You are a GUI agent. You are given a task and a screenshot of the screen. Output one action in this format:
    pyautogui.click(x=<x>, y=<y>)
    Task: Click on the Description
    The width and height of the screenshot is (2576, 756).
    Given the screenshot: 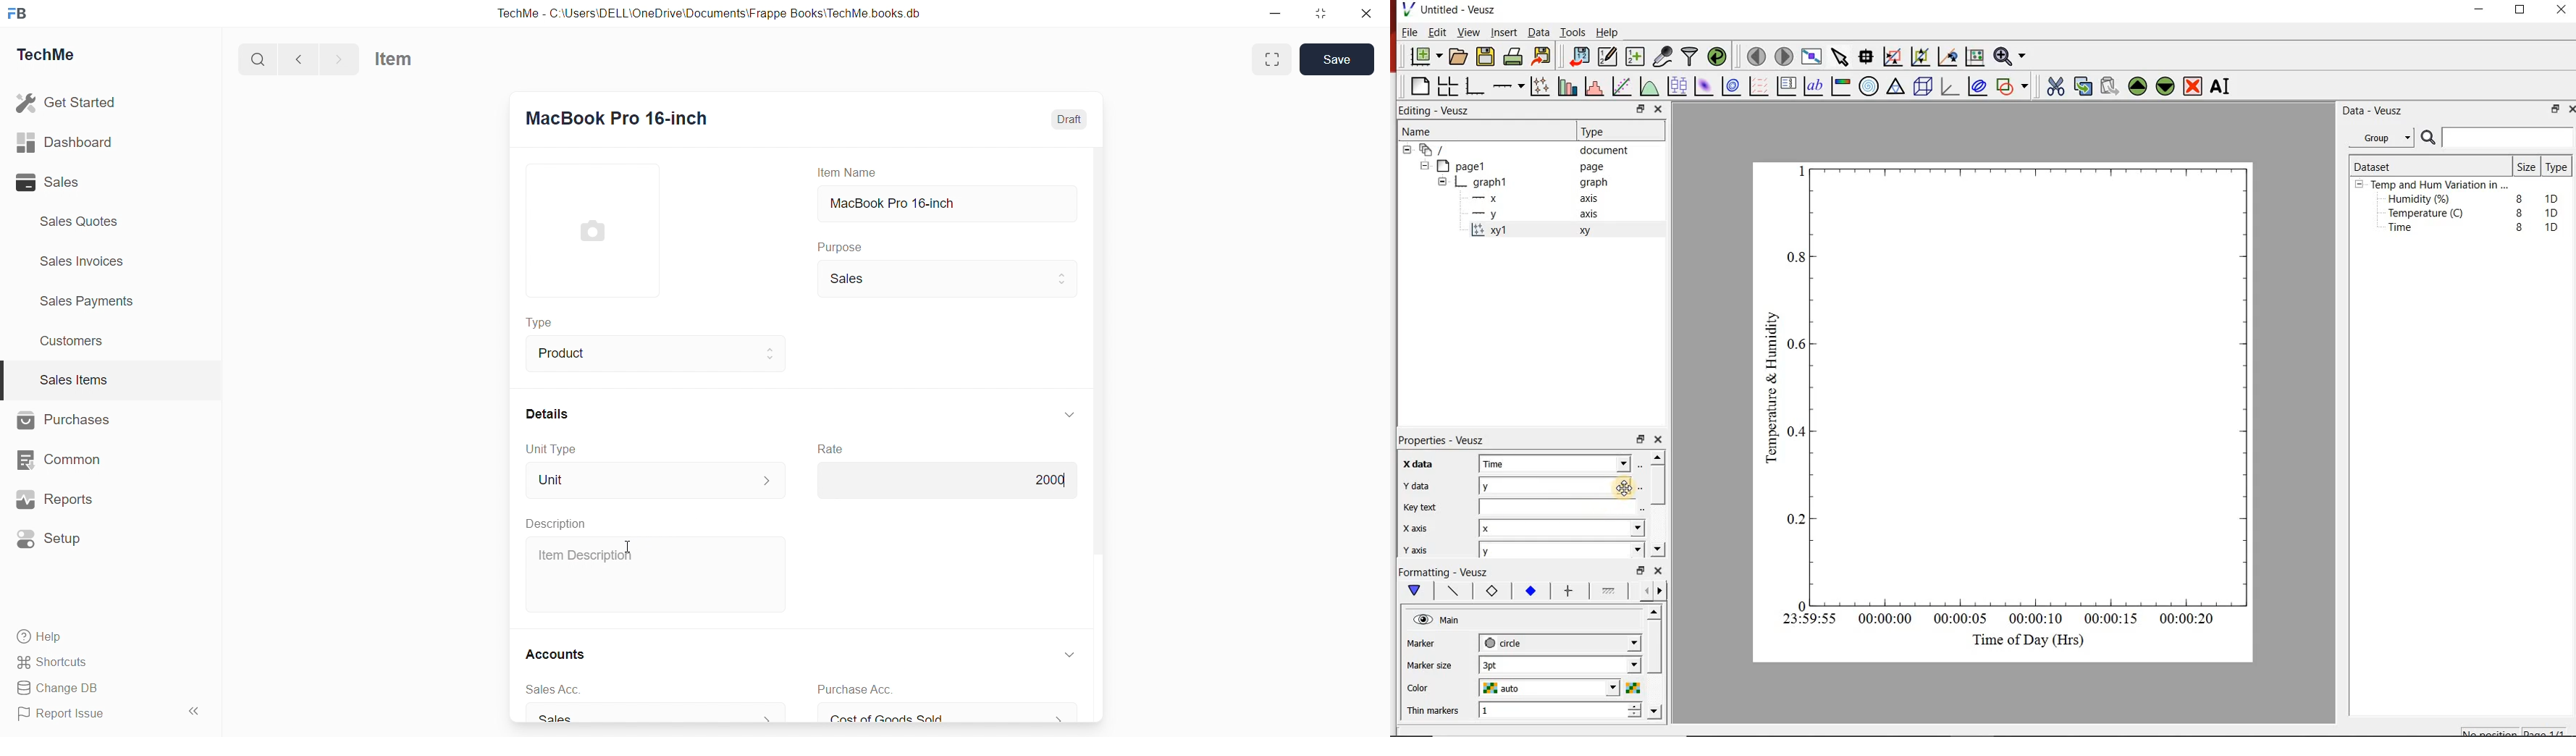 What is the action you would take?
    pyautogui.click(x=559, y=523)
    